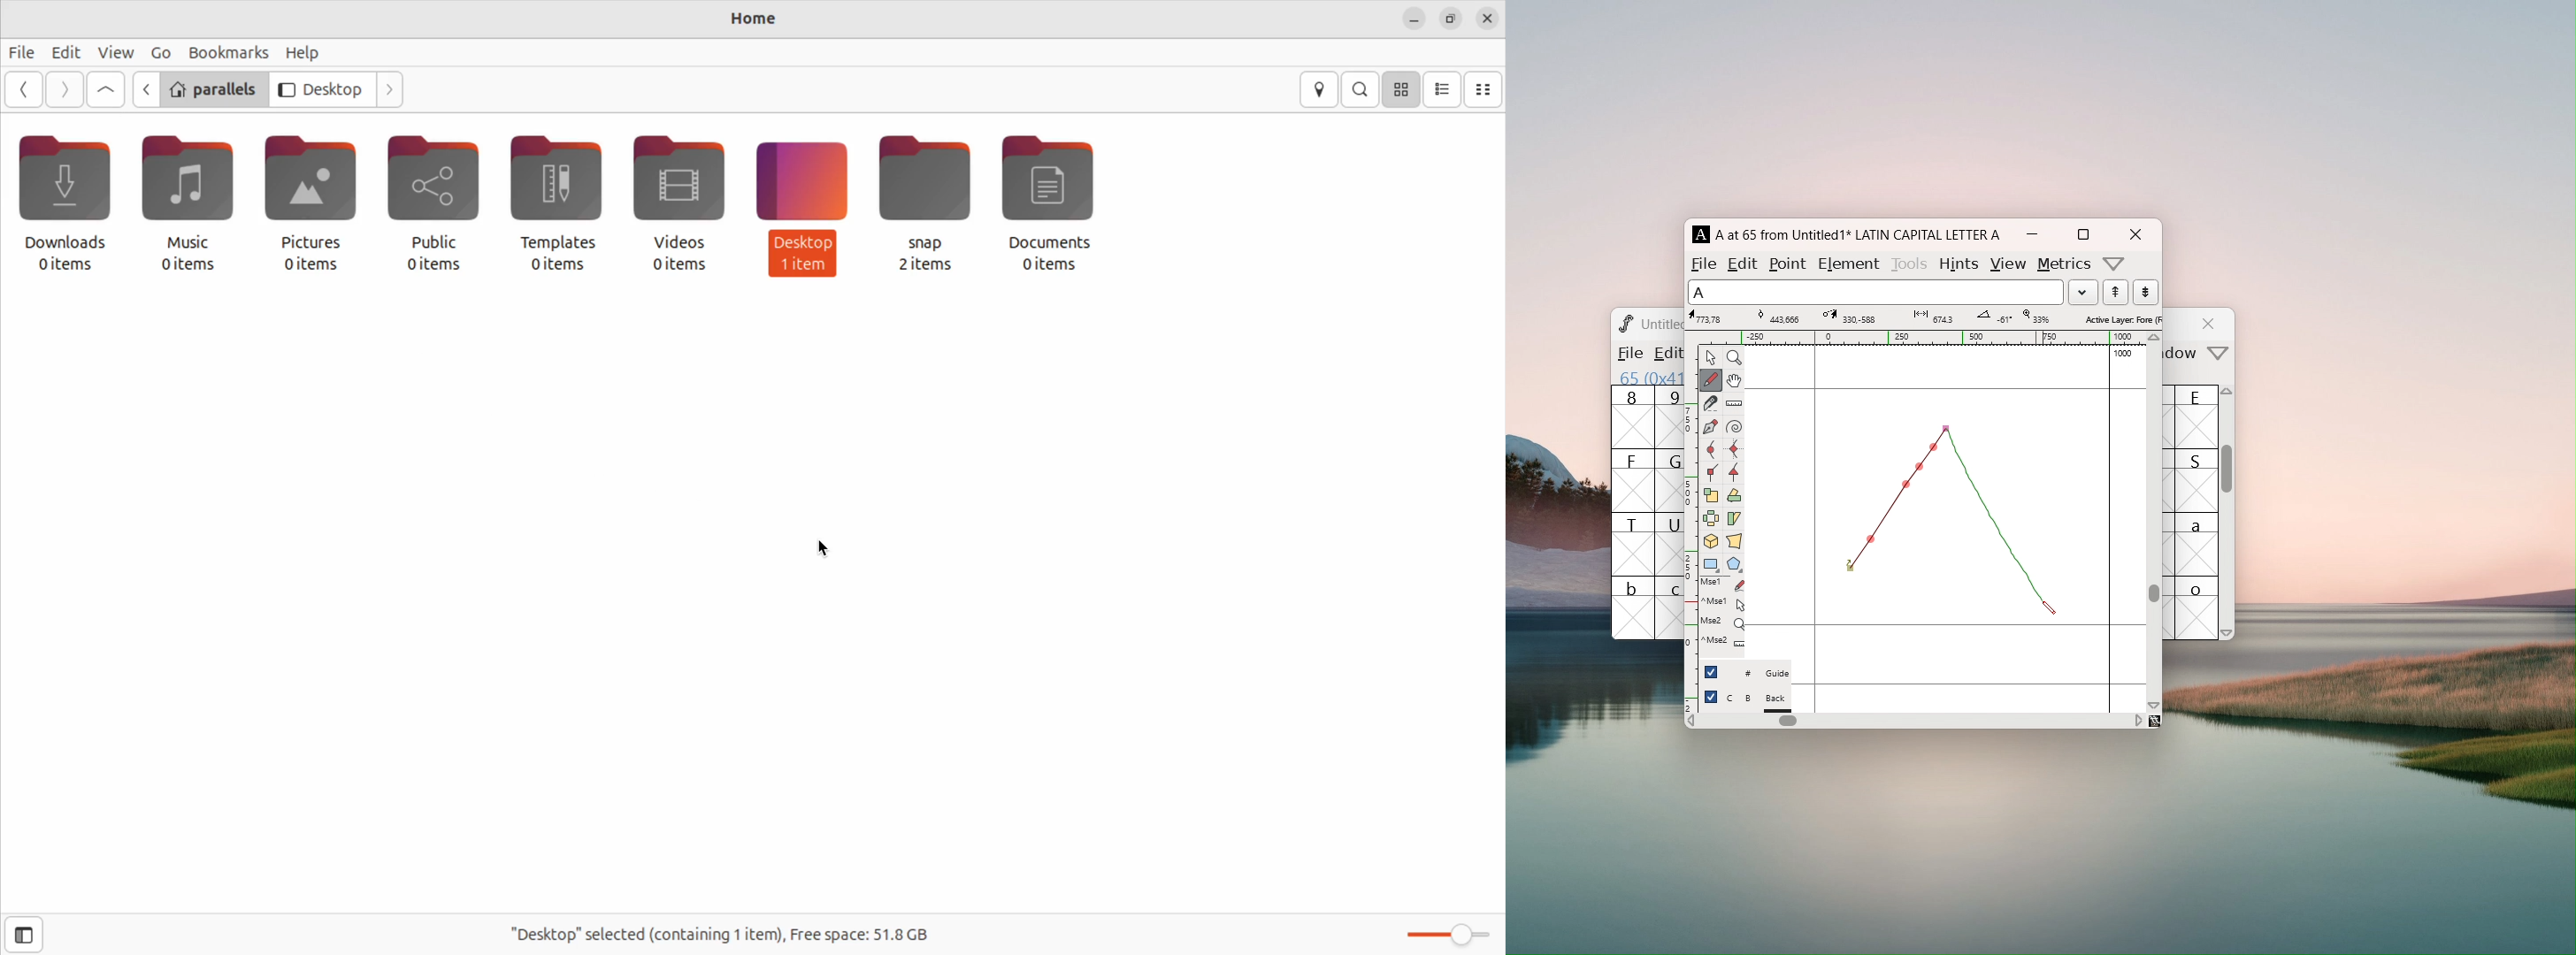 Image resolution: width=2576 pixels, height=980 pixels. I want to click on resize, so click(1451, 19).